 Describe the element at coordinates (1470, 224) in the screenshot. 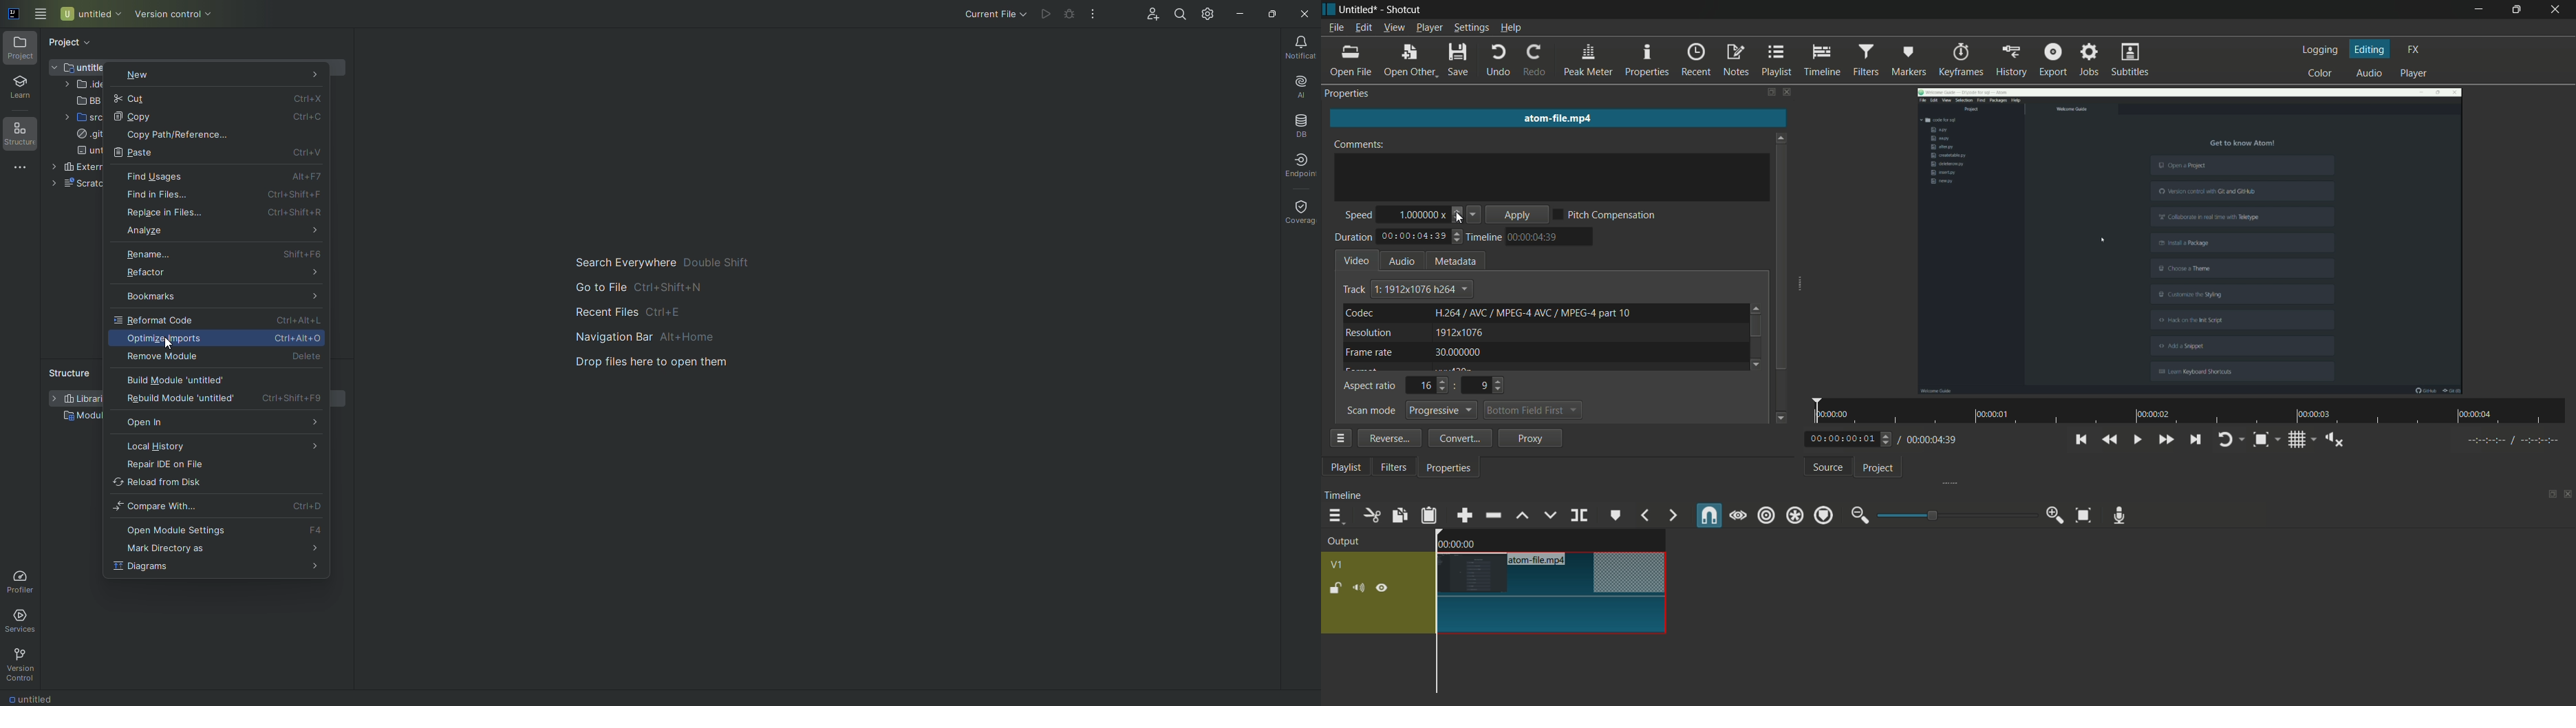

I see `cursor` at that location.